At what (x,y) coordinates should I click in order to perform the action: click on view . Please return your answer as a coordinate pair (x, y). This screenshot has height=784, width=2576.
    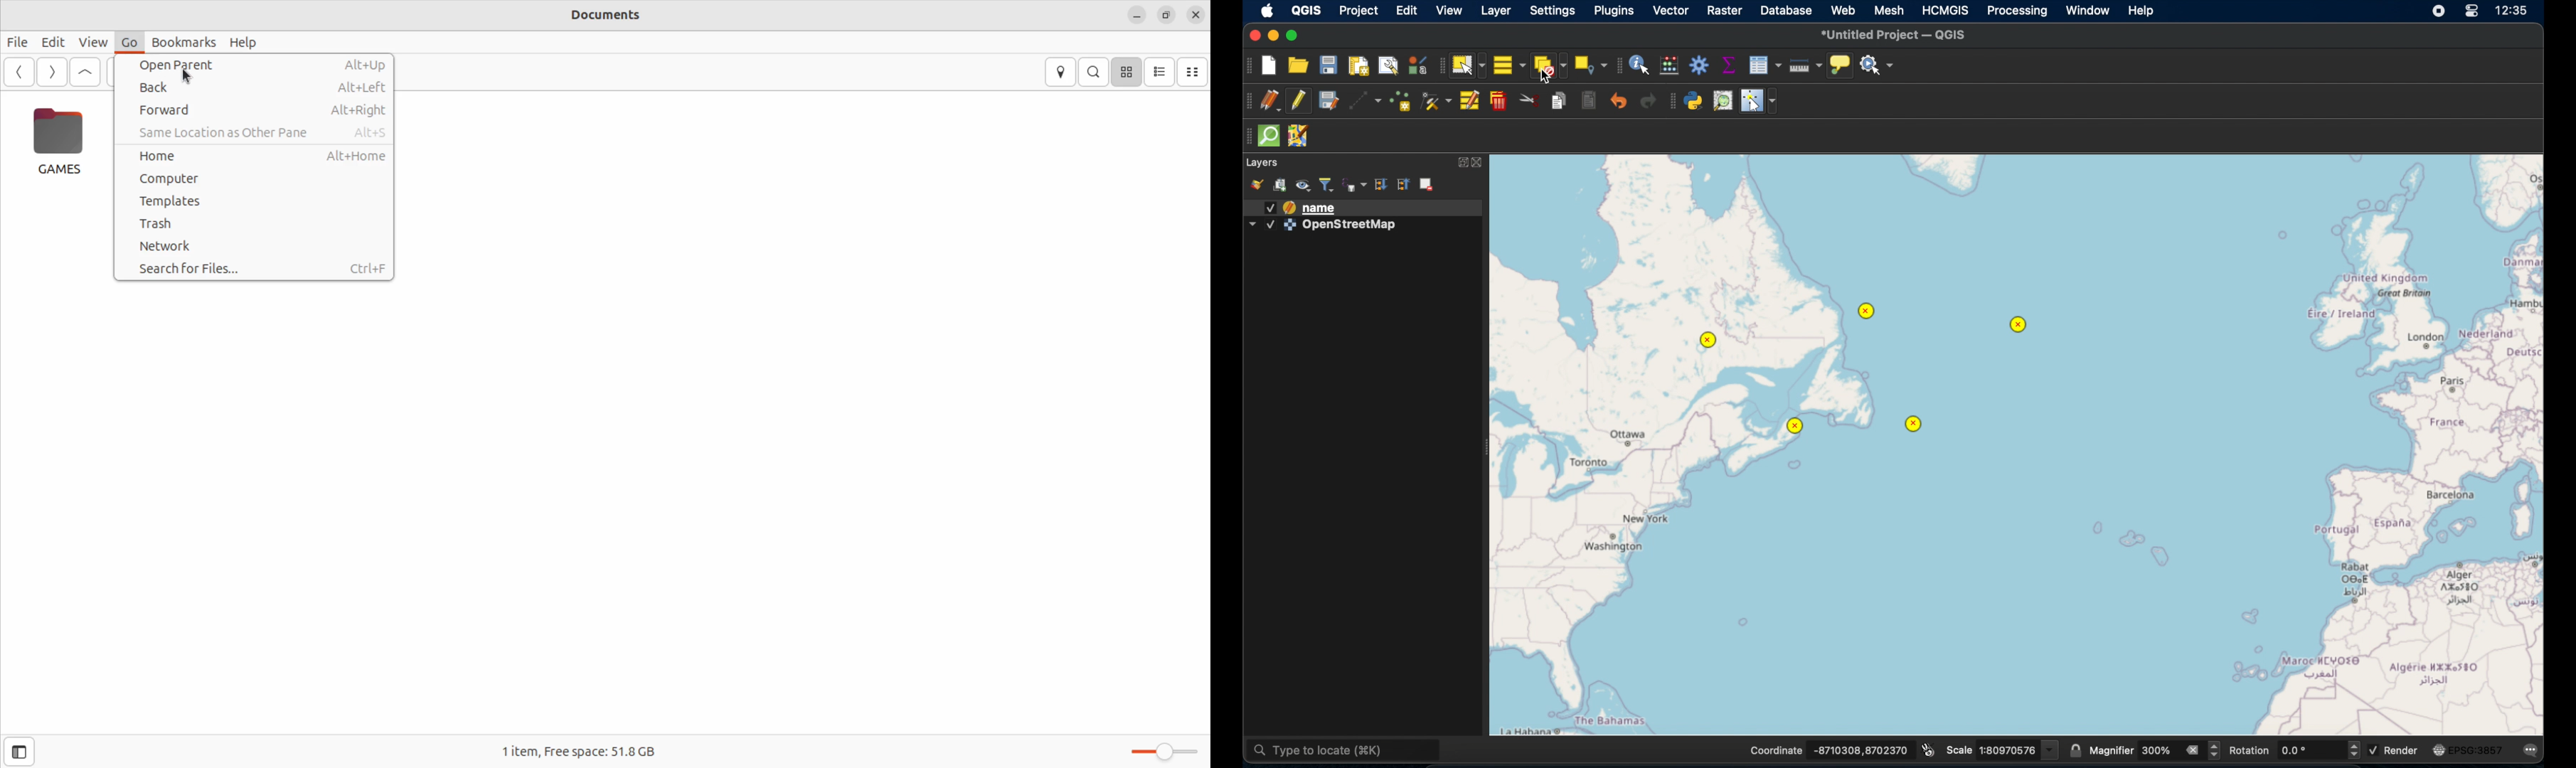
    Looking at the image, I should click on (1449, 12).